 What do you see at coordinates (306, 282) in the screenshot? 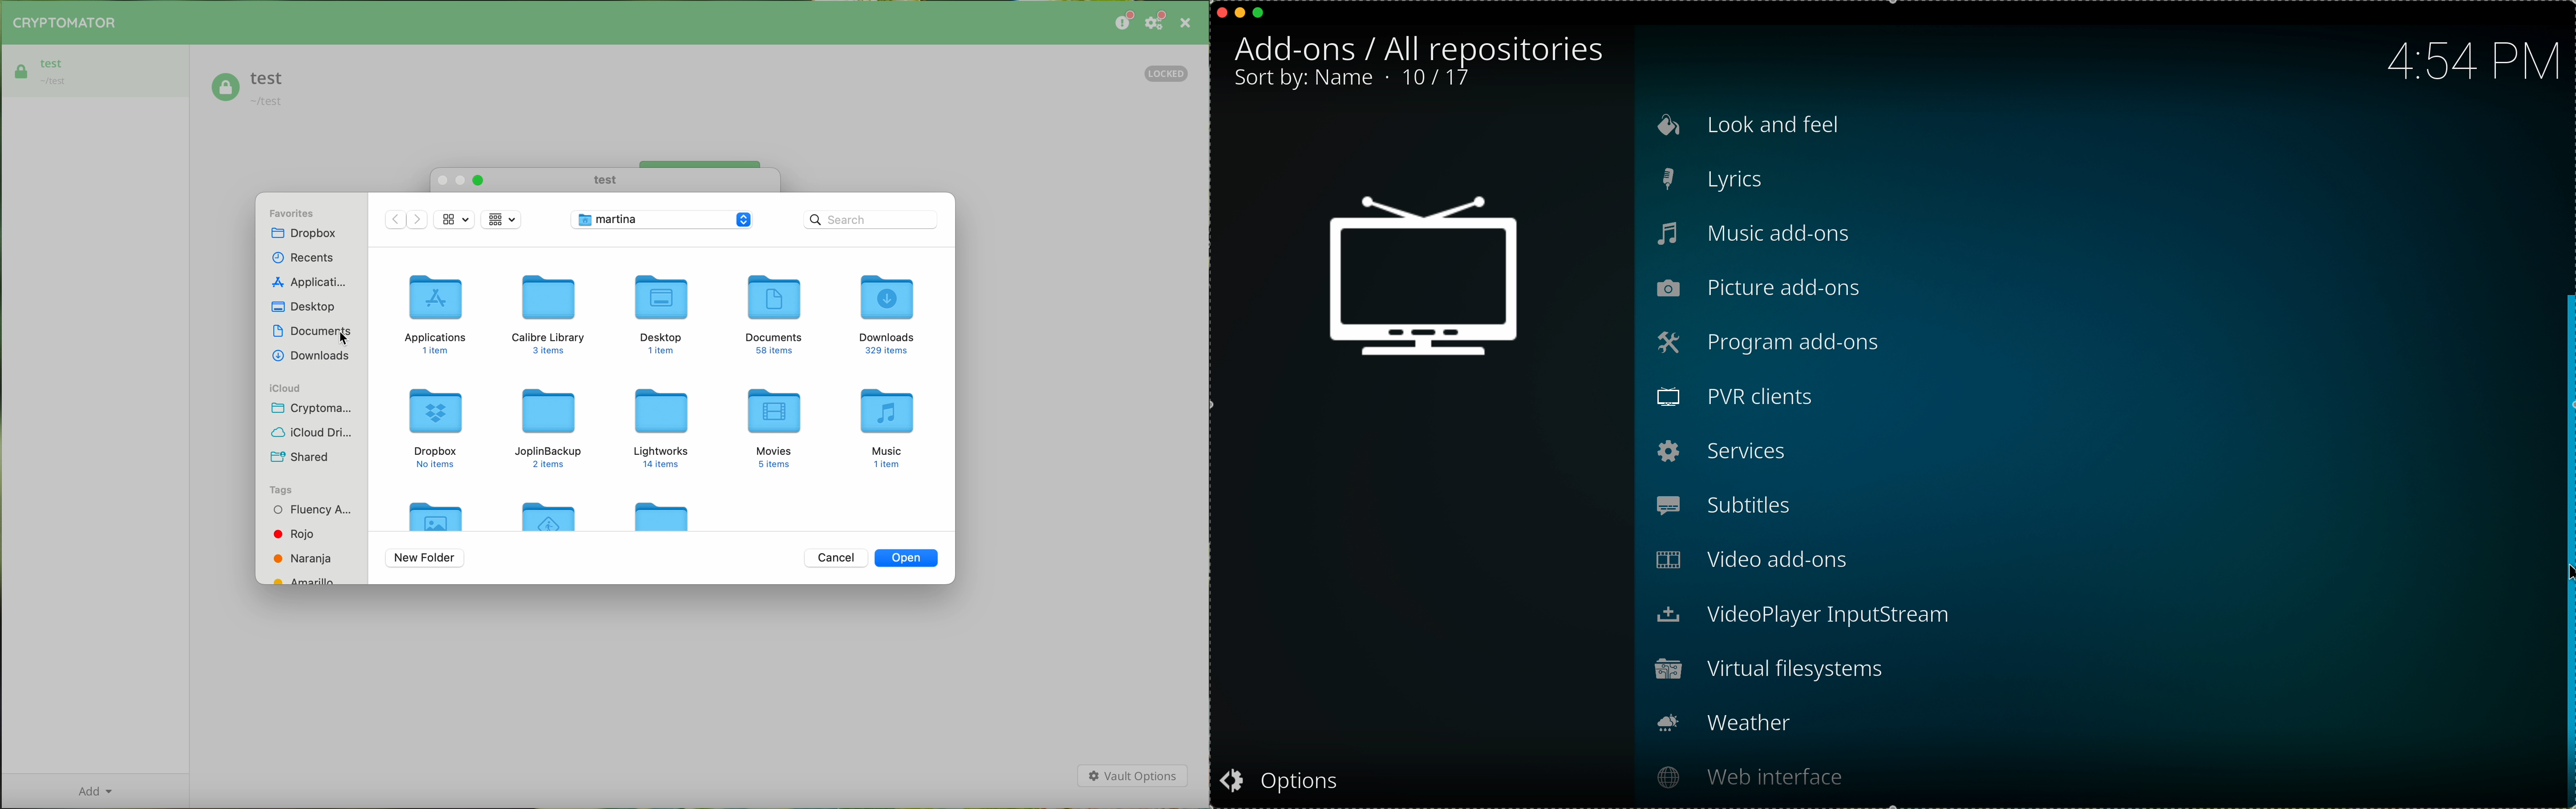
I see `applications` at bounding box center [306, 282].